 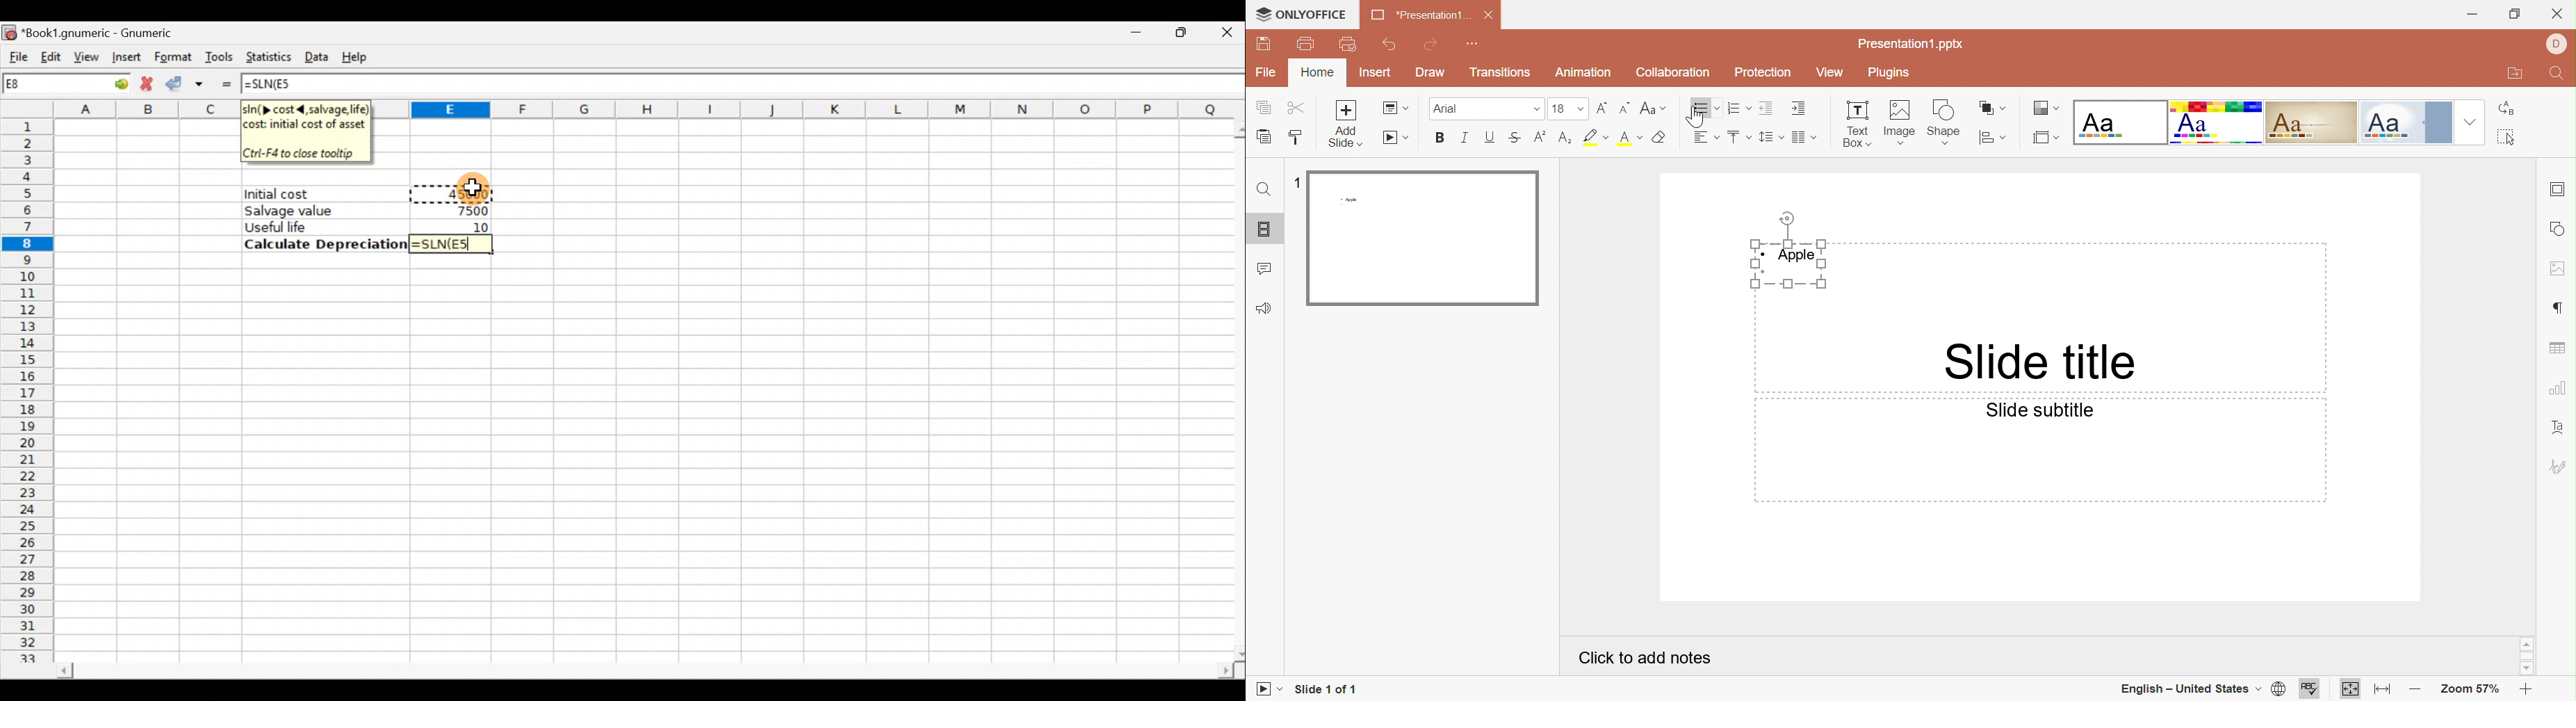 I want to click on Presentation1, so click(x=1416, y=17).